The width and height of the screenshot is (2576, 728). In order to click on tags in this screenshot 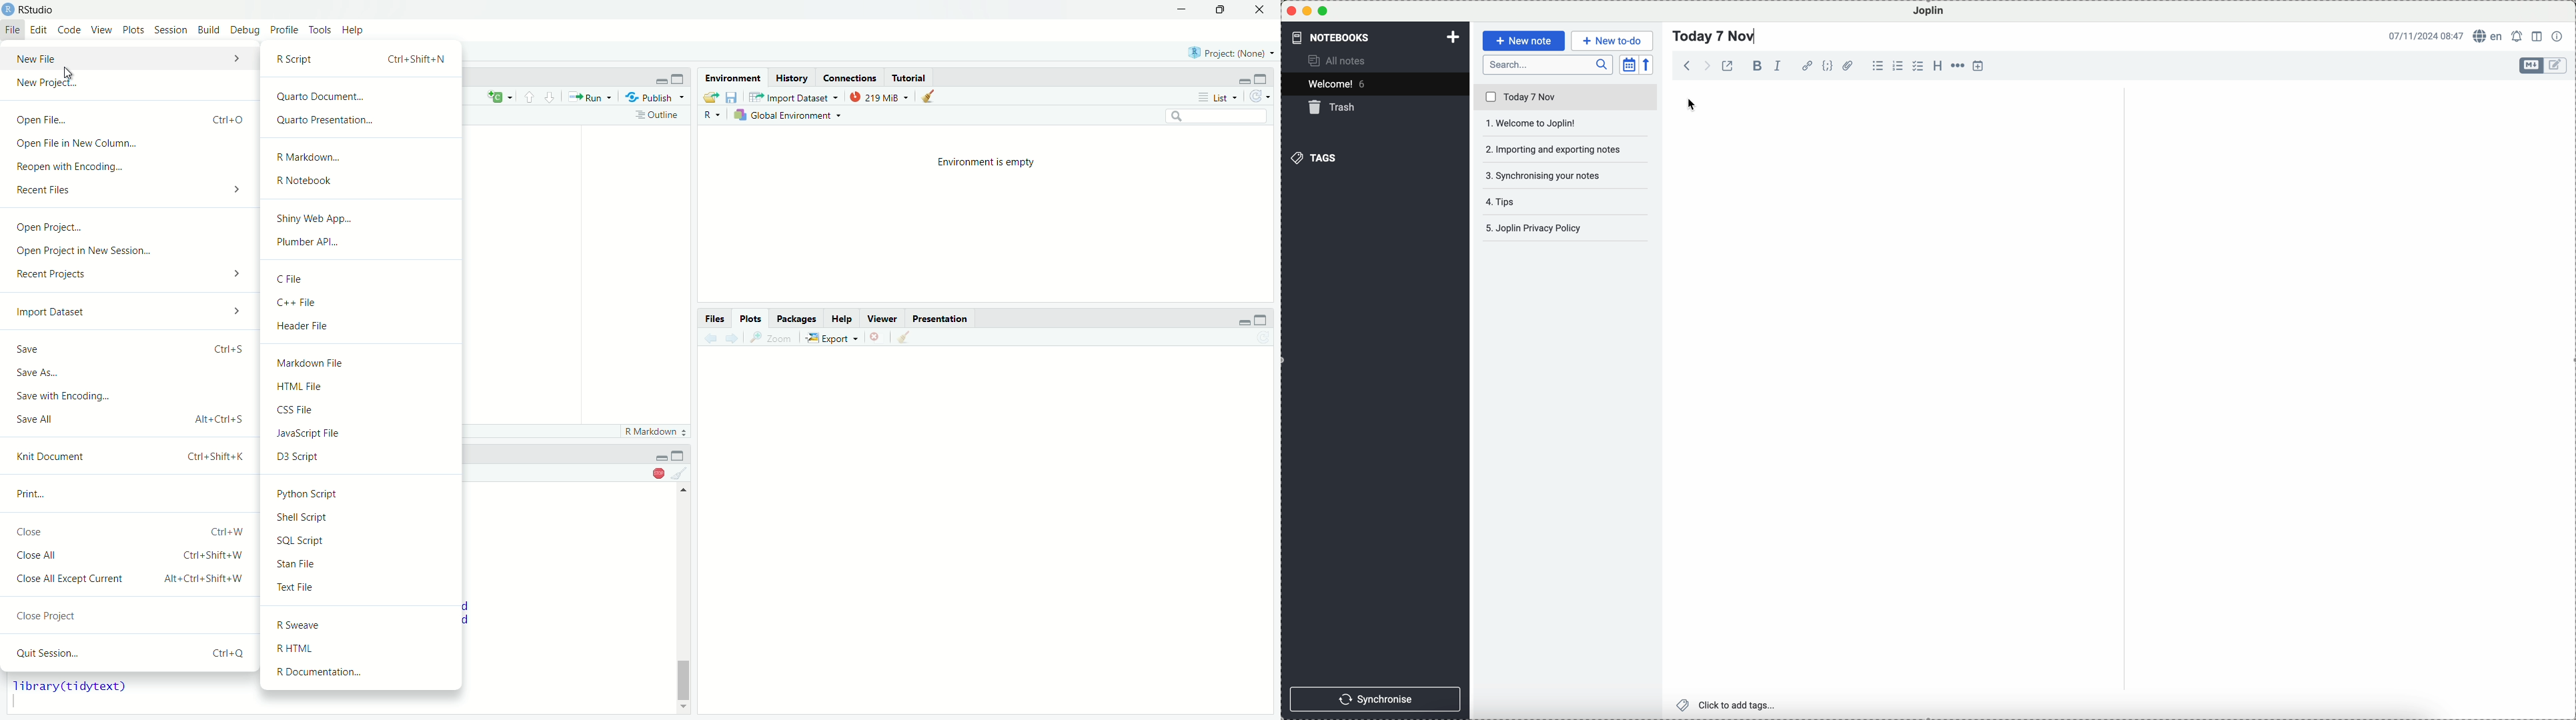, I will do `click(1313, 158)`.